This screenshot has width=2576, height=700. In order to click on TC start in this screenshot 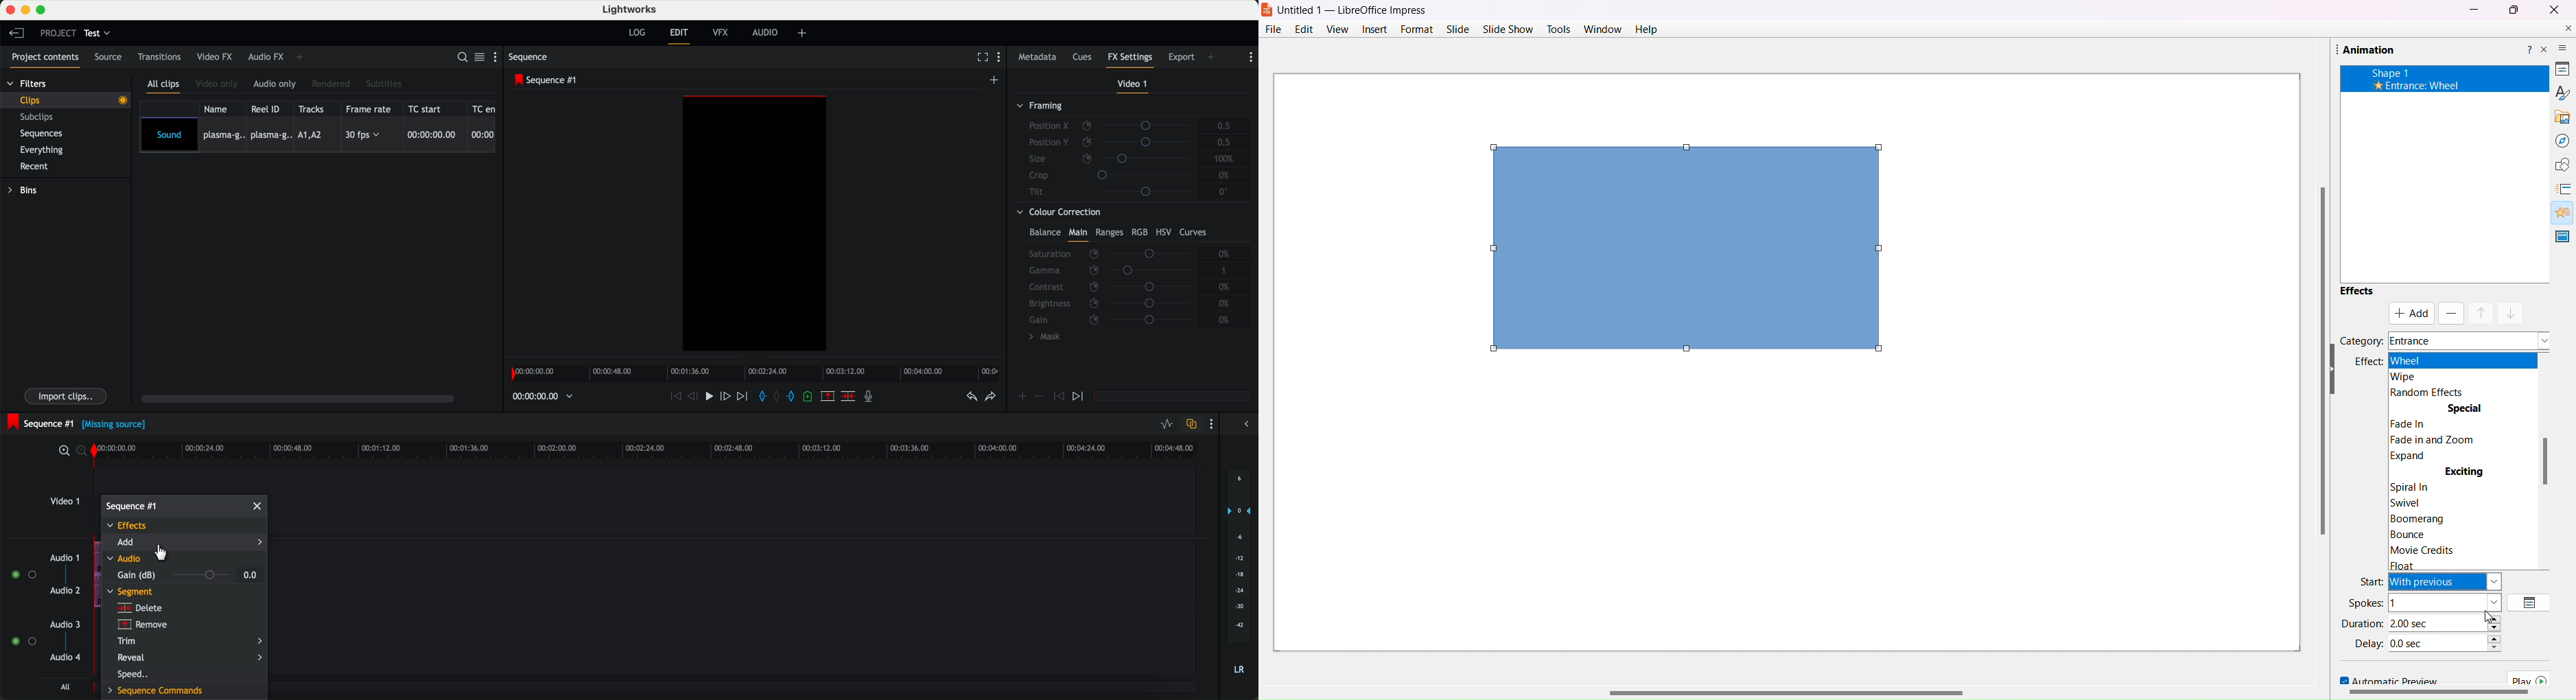, I will do `click(429, 109)`.